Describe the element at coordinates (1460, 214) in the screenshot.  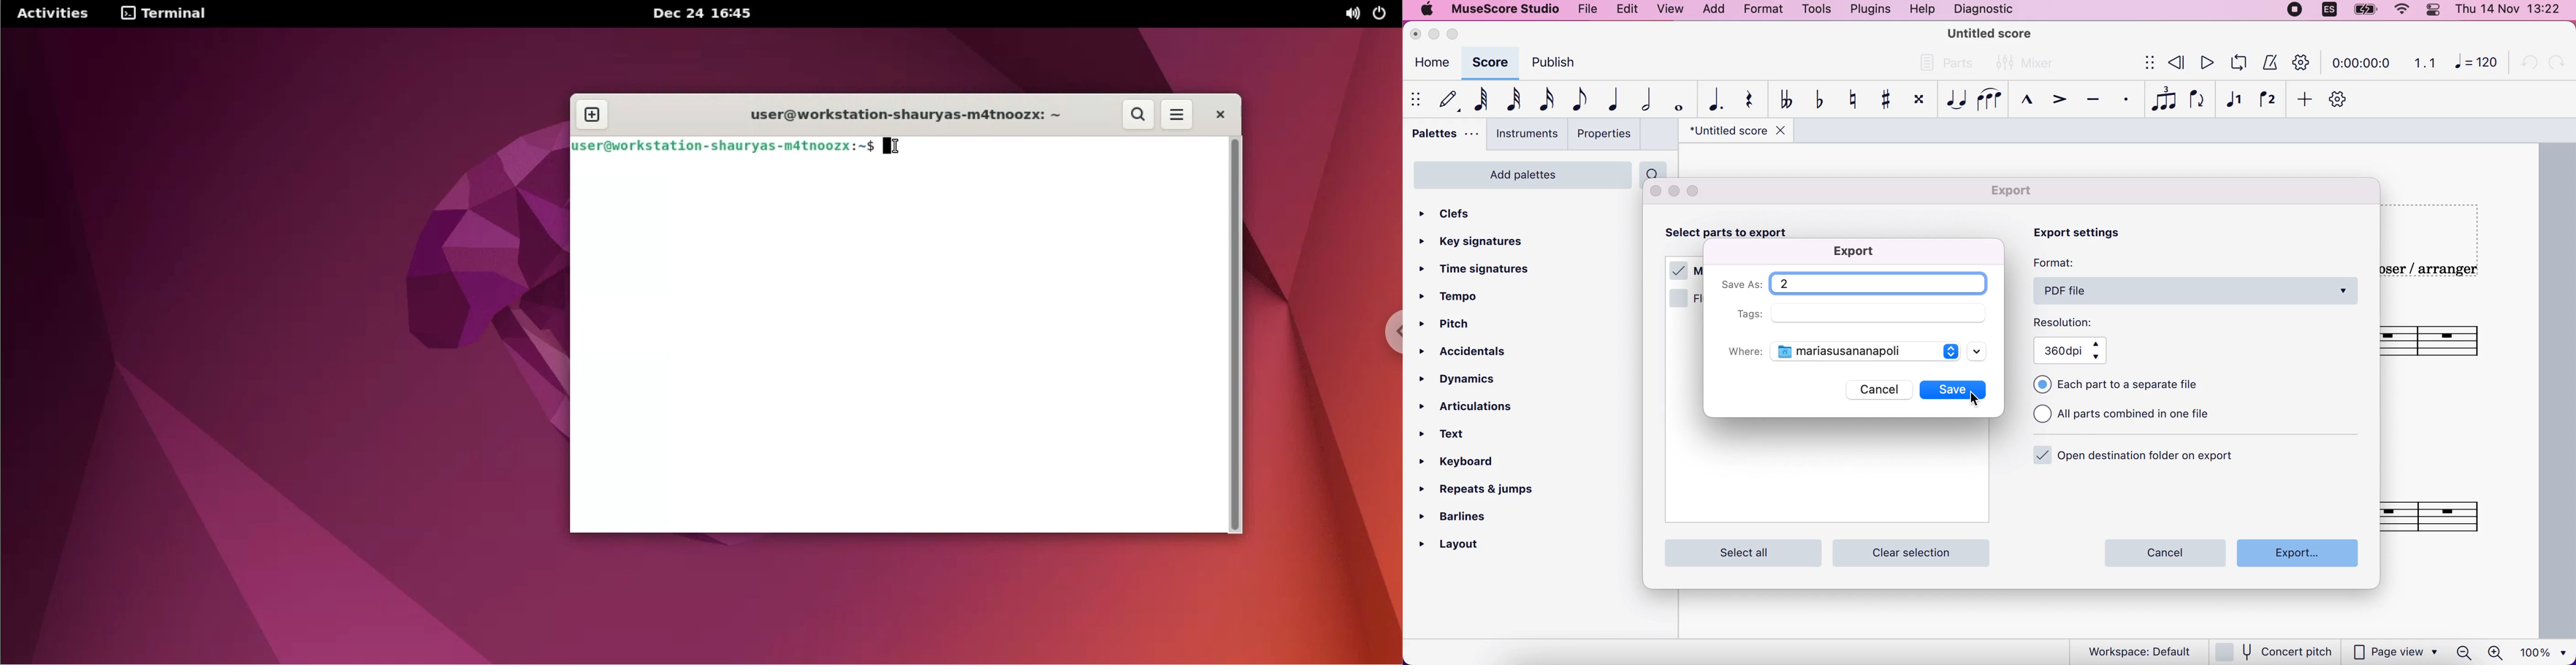
I see `clefs` at that location.